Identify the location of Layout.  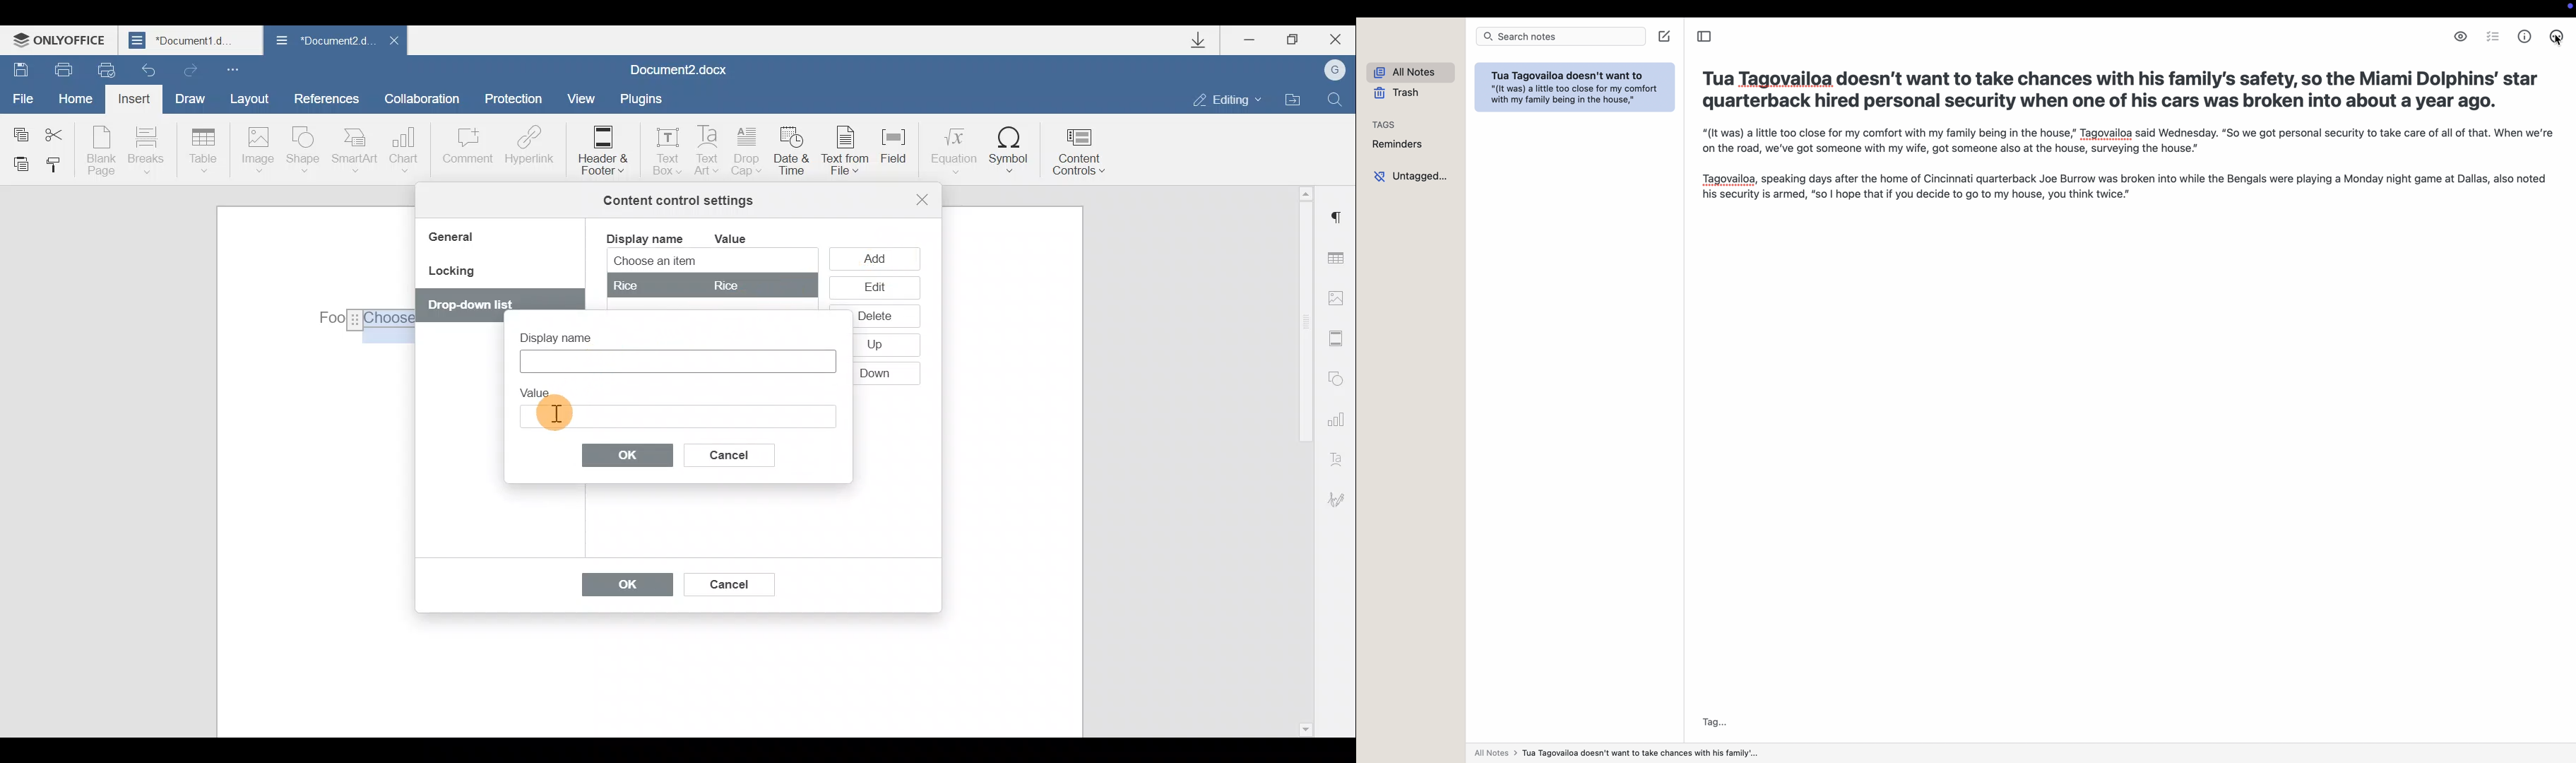
(249, 98).